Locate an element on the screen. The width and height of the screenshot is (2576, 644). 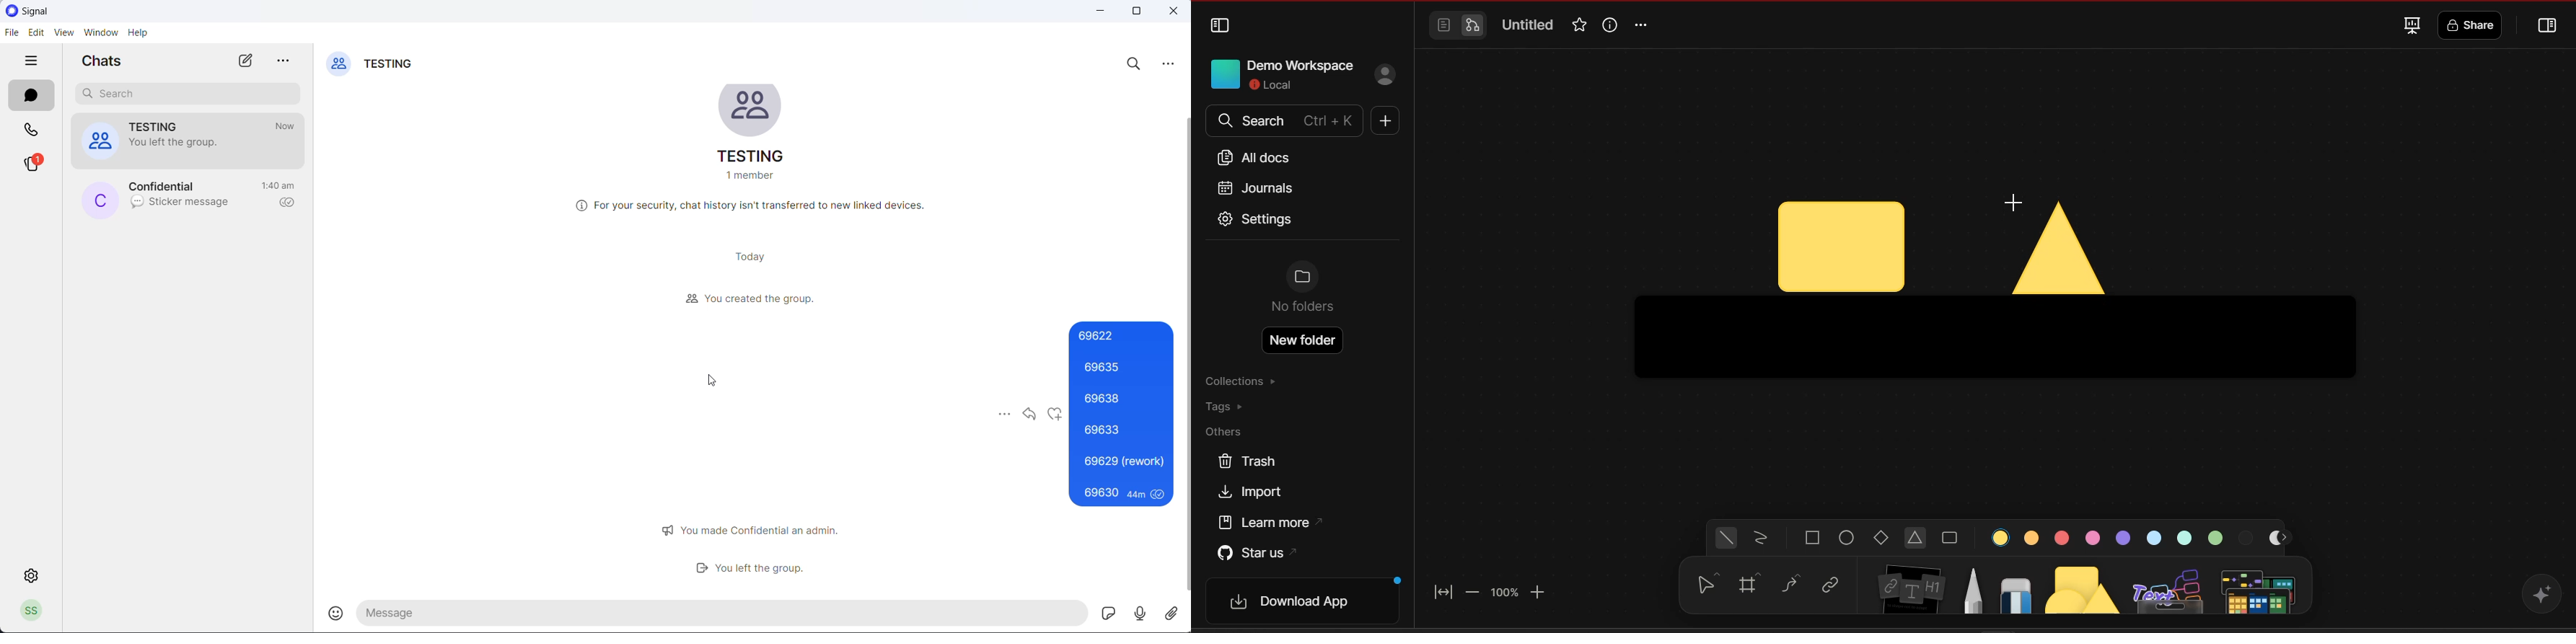
new chat is located at coordinates (245, 61).